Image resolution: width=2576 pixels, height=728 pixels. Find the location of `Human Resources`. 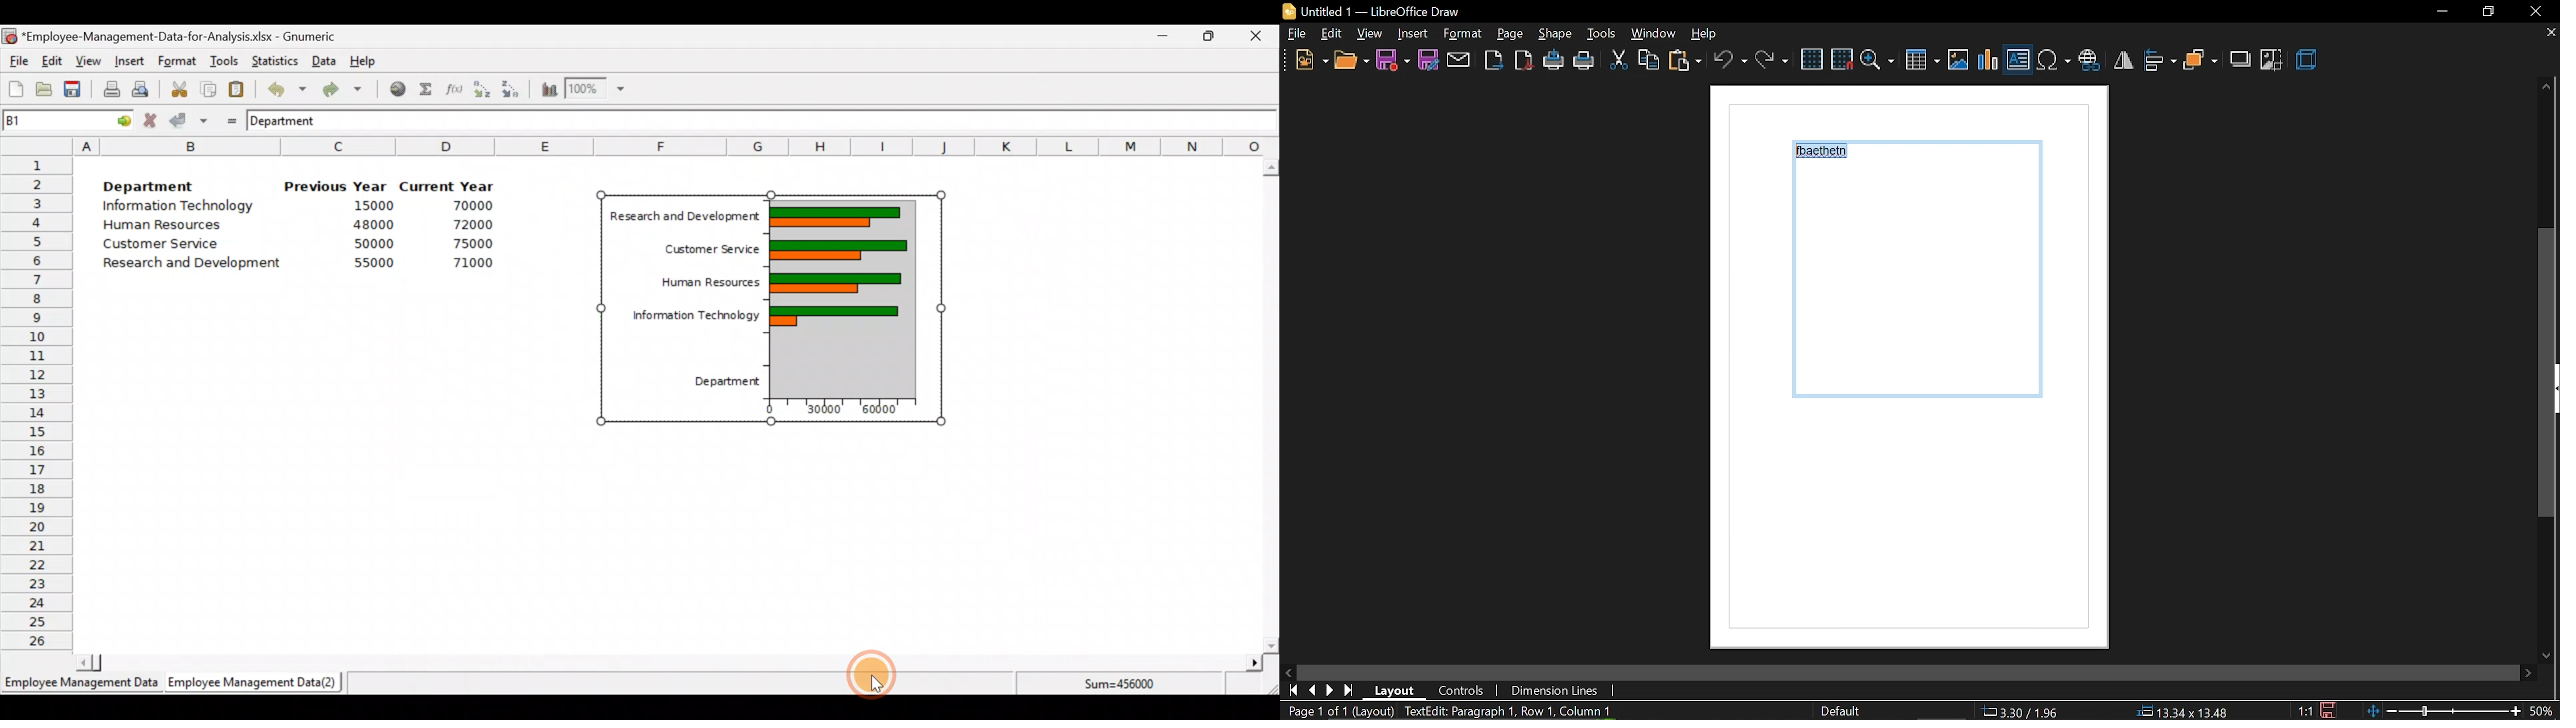

Human Resources is located at coordinates (169, 226).